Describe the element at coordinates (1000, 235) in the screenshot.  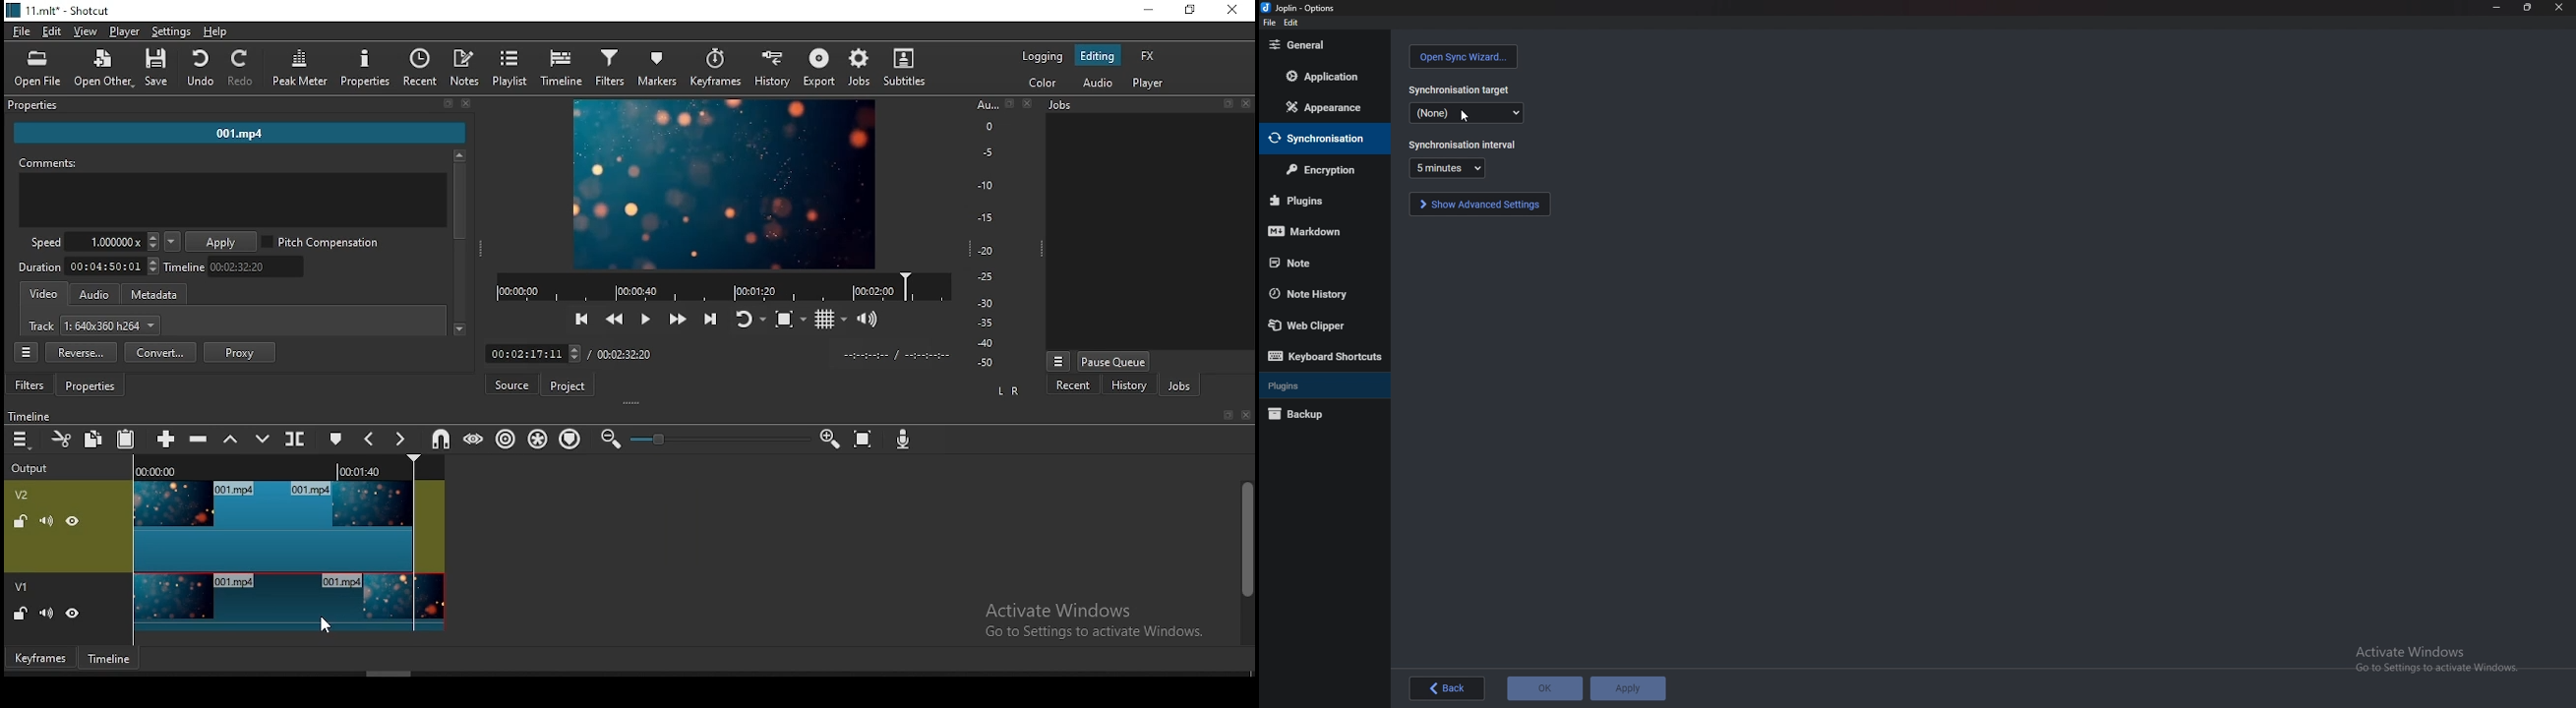
I see `audio scale` at that location.